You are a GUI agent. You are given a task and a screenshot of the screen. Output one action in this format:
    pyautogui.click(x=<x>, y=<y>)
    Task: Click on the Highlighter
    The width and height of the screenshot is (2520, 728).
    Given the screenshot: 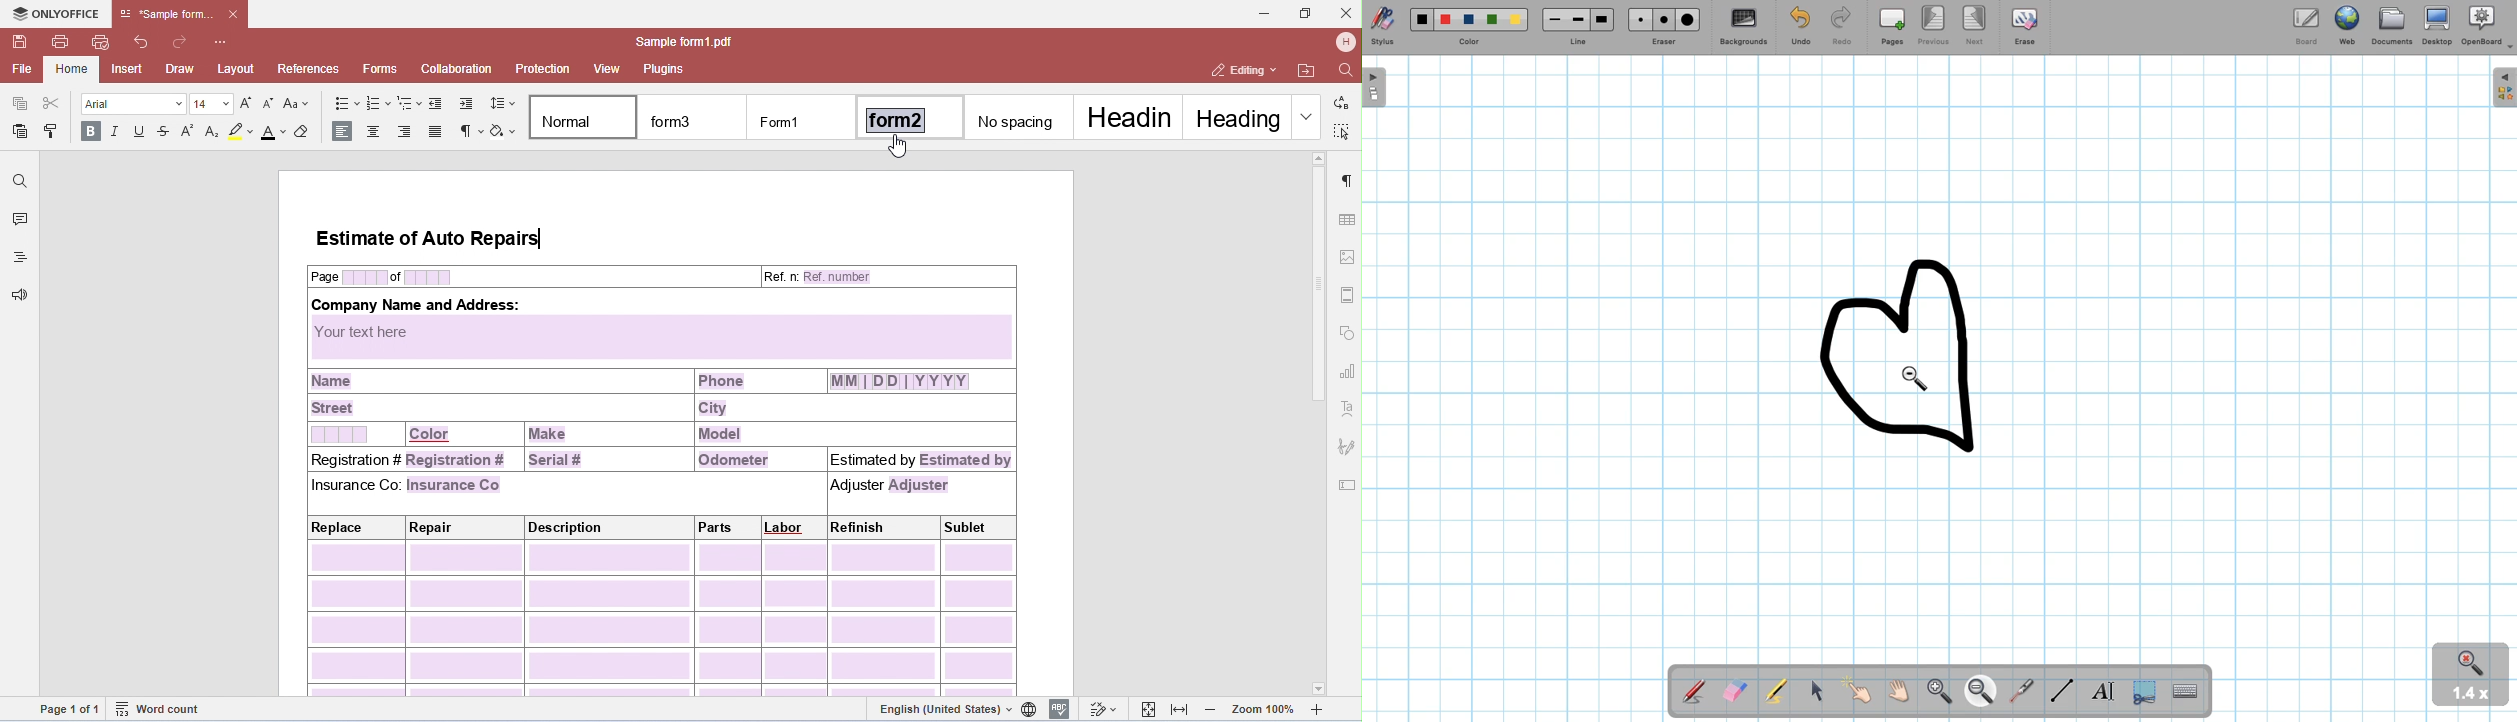 What is the action you would take?
    pyautogui.click(x=1776, y=692)
    